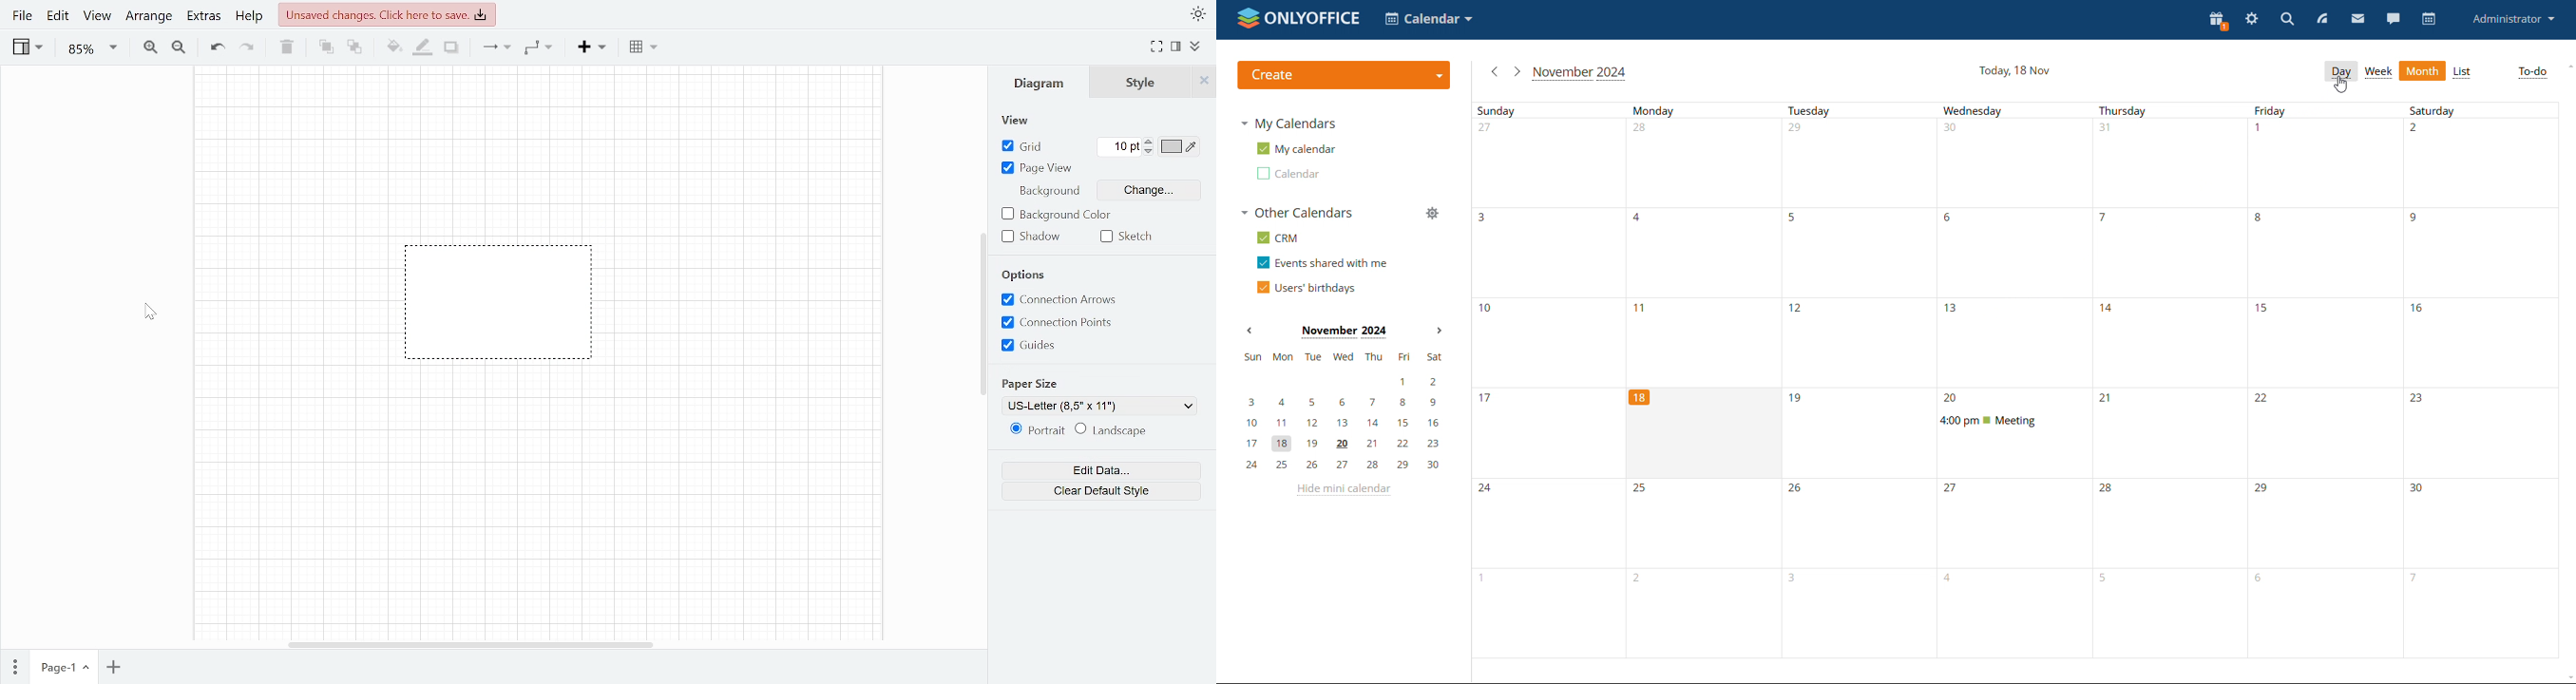 The height and width of the screenshot is (700, 2576). What do you see at coordinates (1276, 238) in the screenshot?
I see `crm` at bounding box center [1276, 238].